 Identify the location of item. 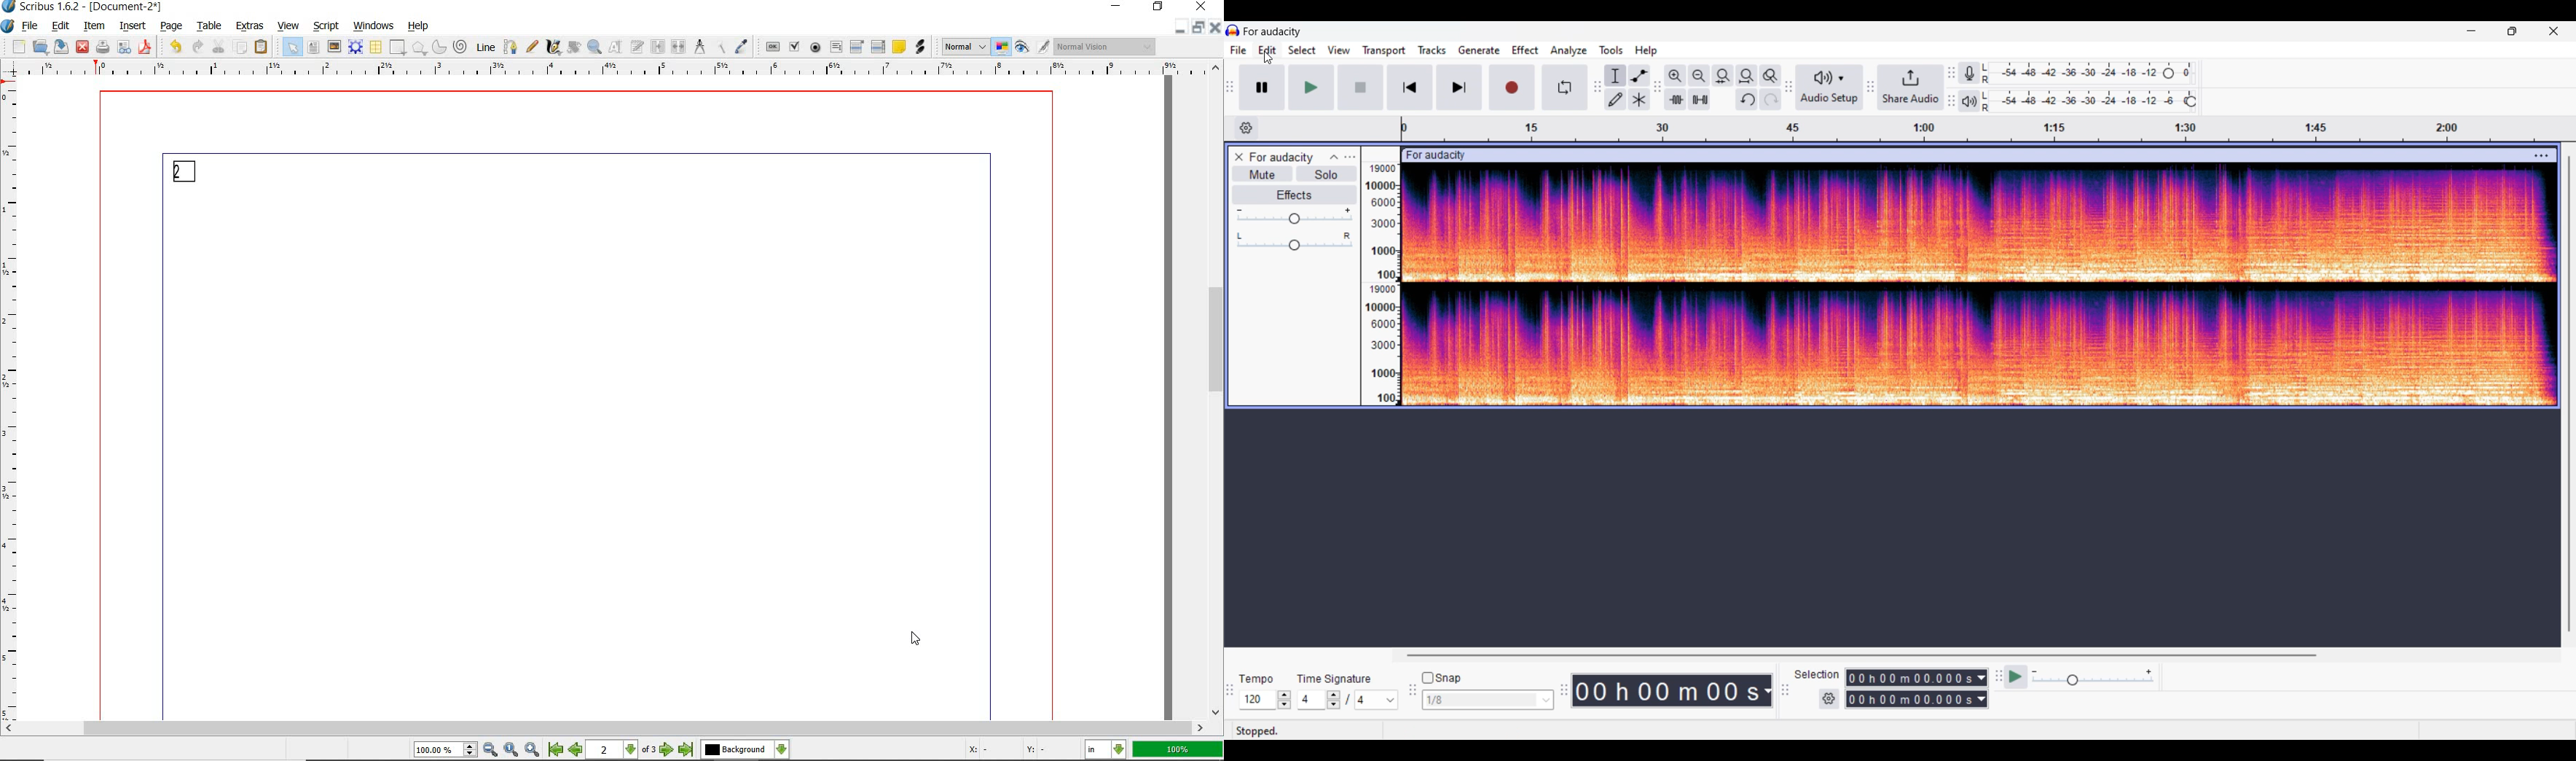
(94, 26).